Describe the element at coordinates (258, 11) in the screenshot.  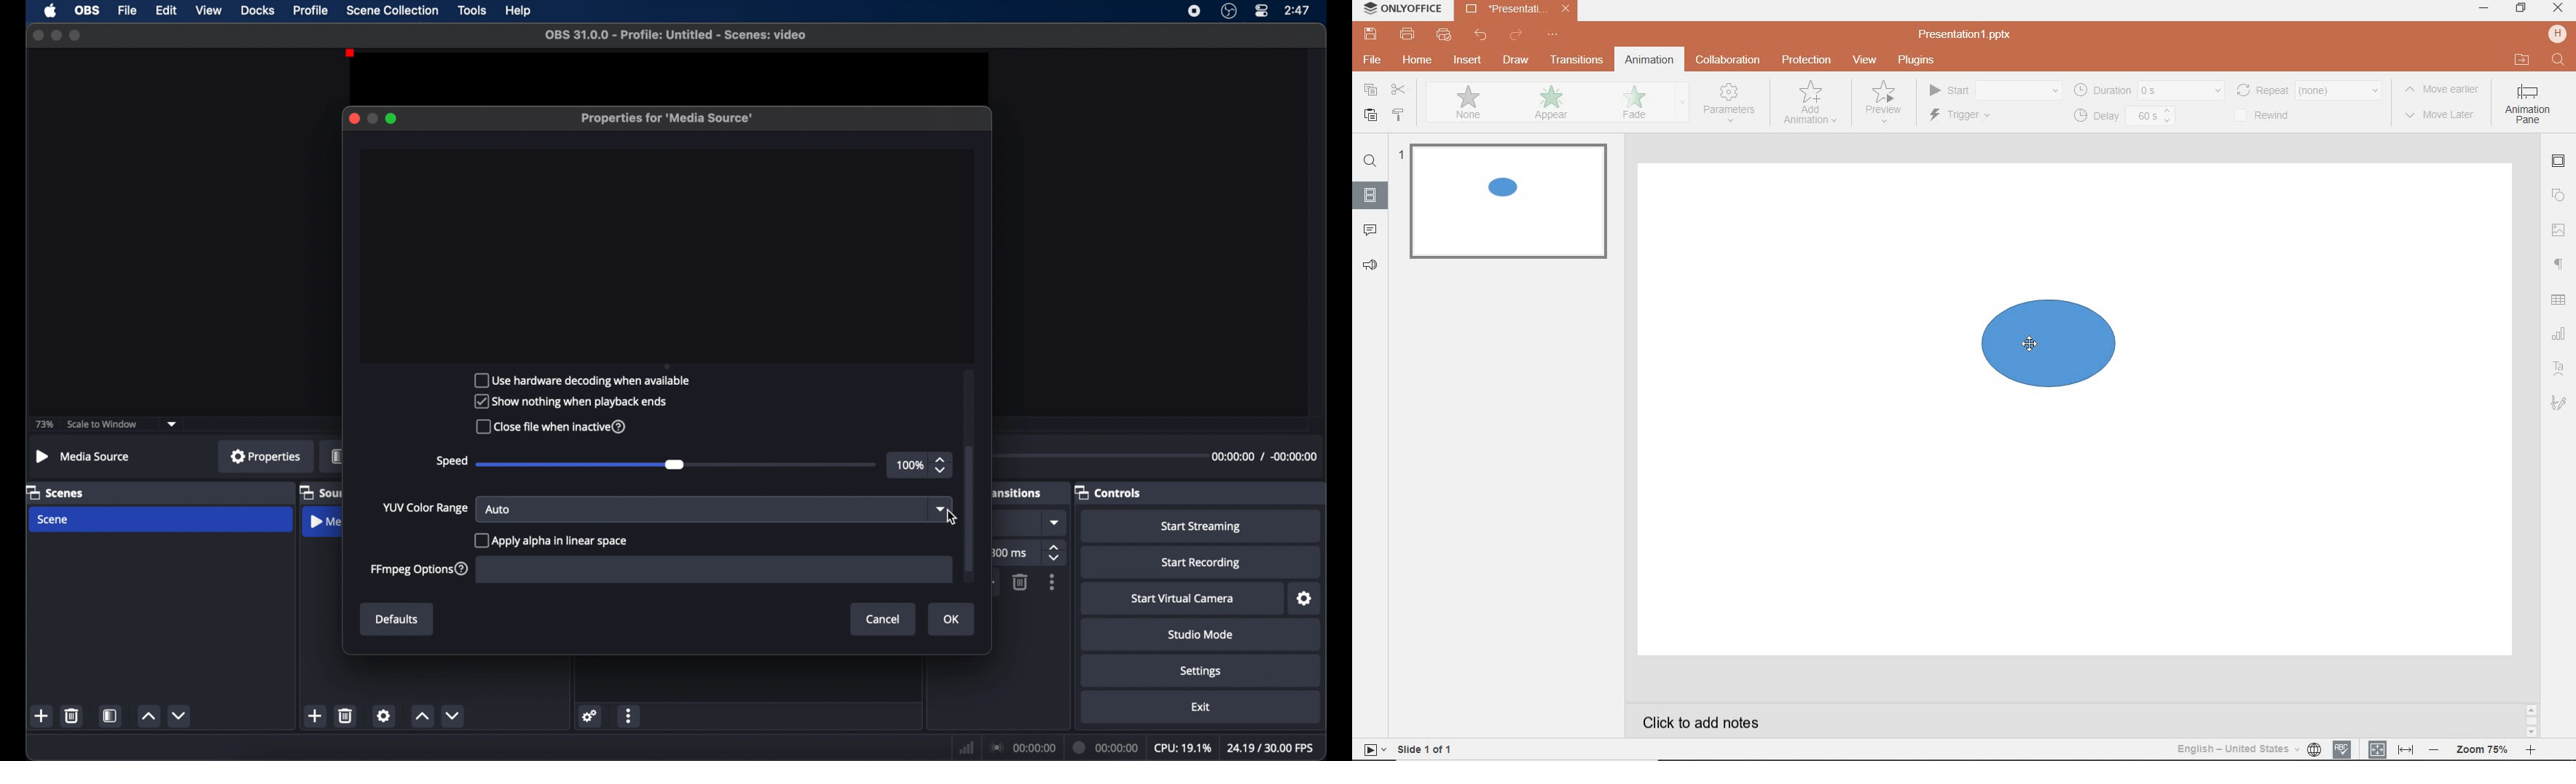
I see `docks` at that location.